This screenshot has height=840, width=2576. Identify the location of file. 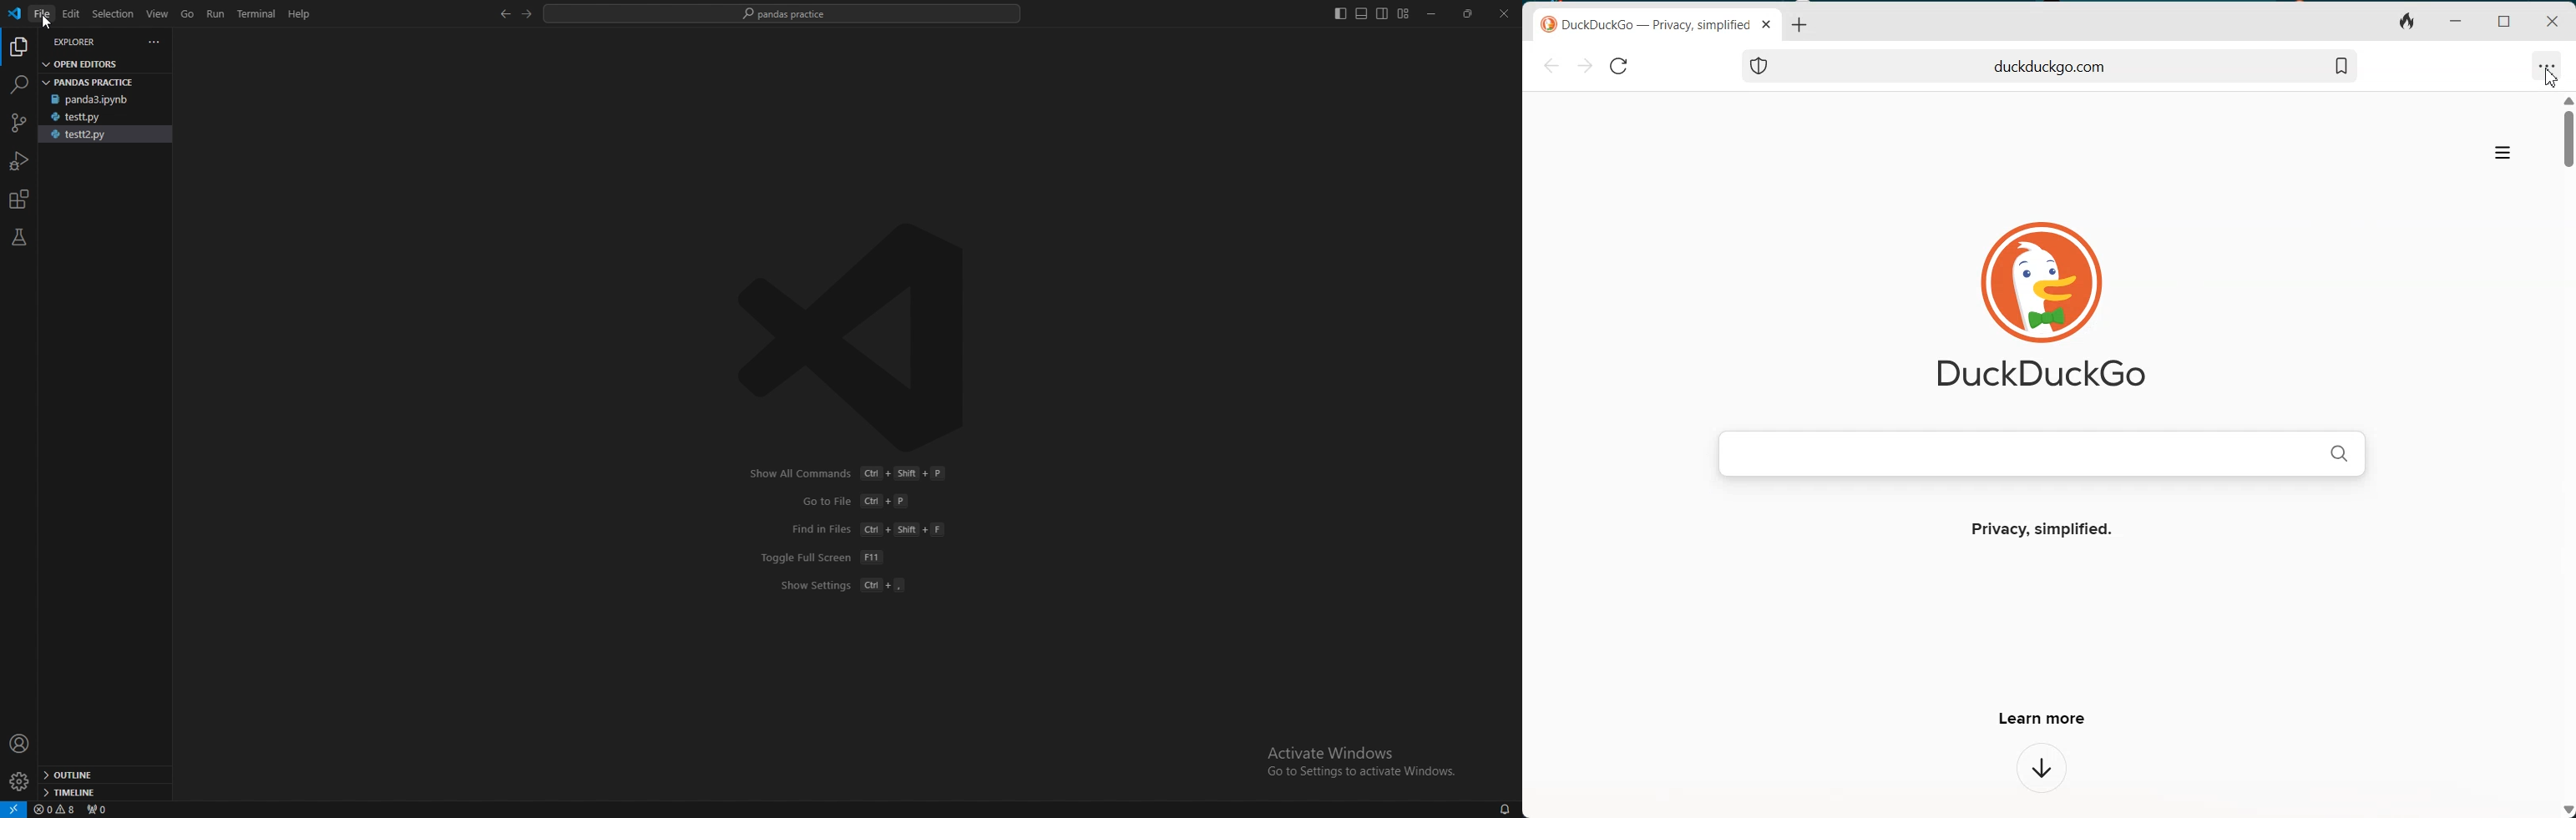
(43, 13).